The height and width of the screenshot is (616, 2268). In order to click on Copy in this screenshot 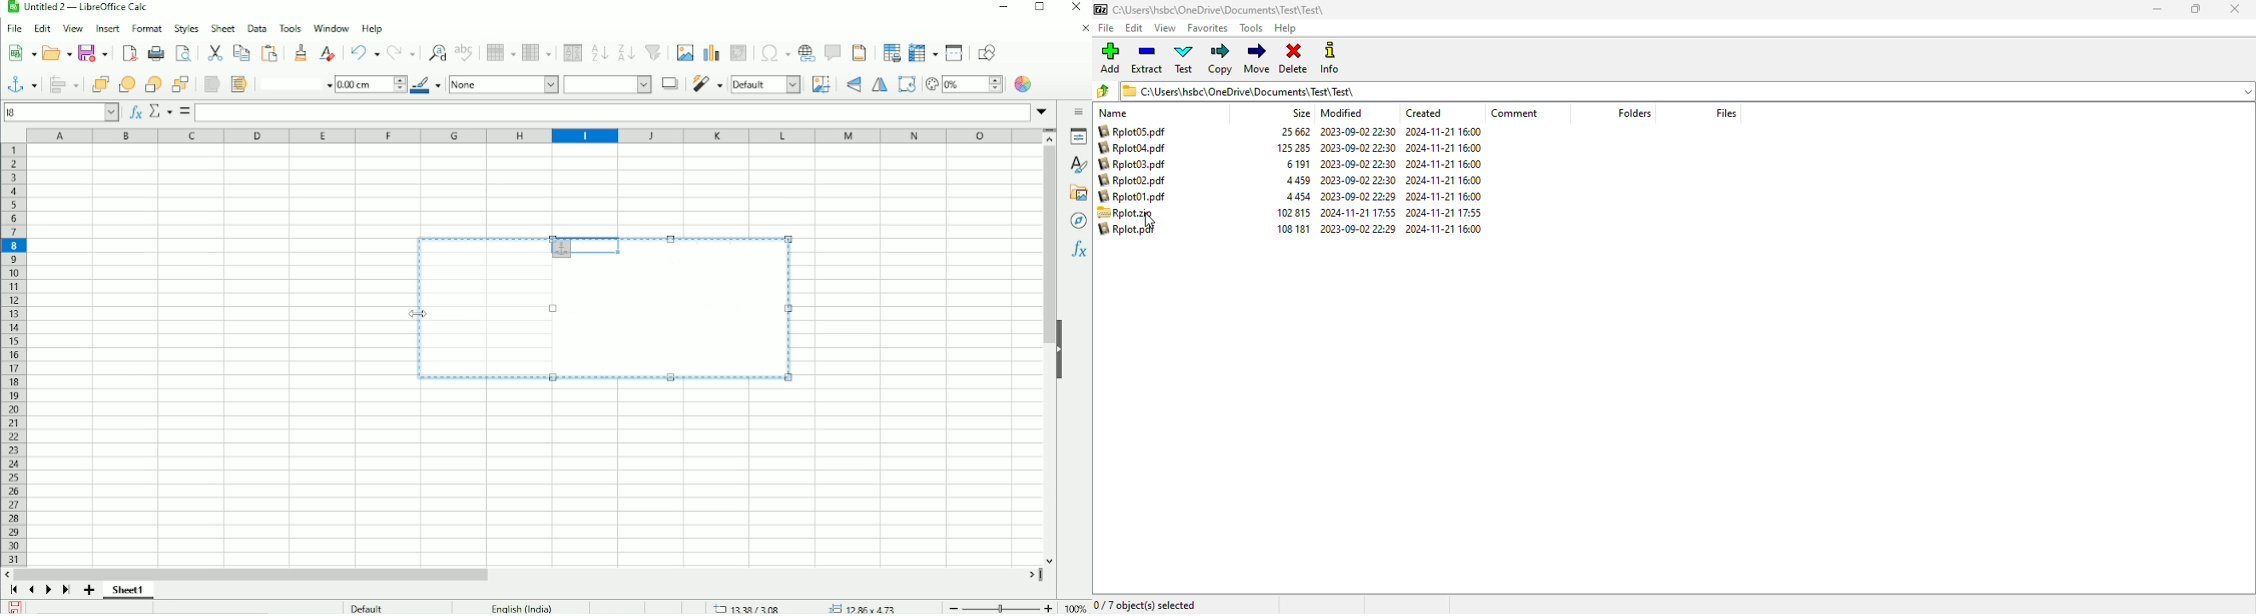, I will do `click(241, 52)`.